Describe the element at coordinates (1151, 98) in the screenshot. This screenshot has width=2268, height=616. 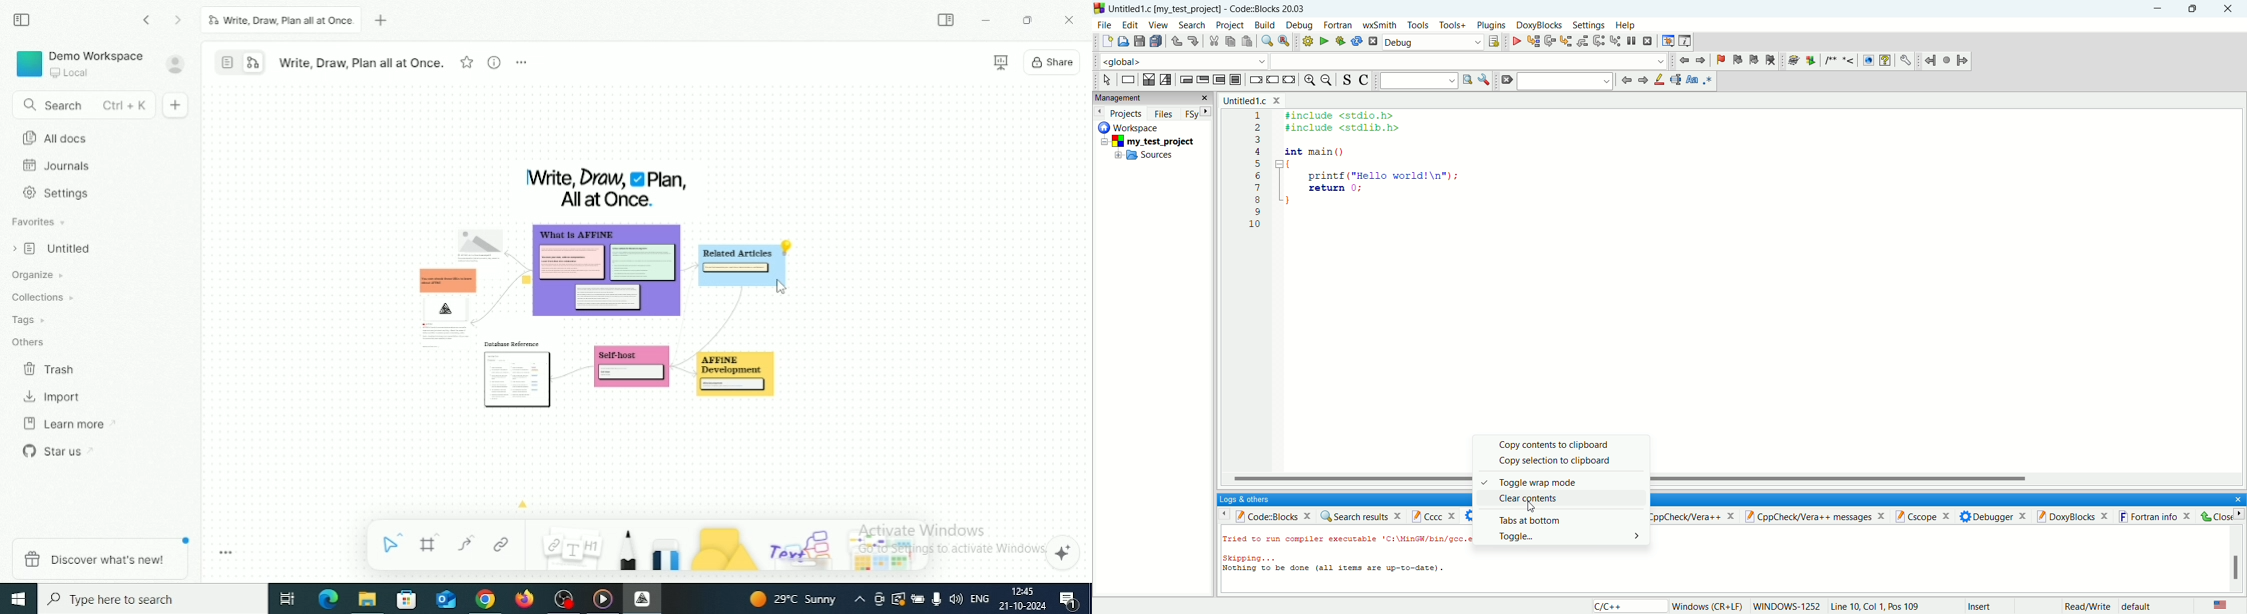
I see `management` at that location.